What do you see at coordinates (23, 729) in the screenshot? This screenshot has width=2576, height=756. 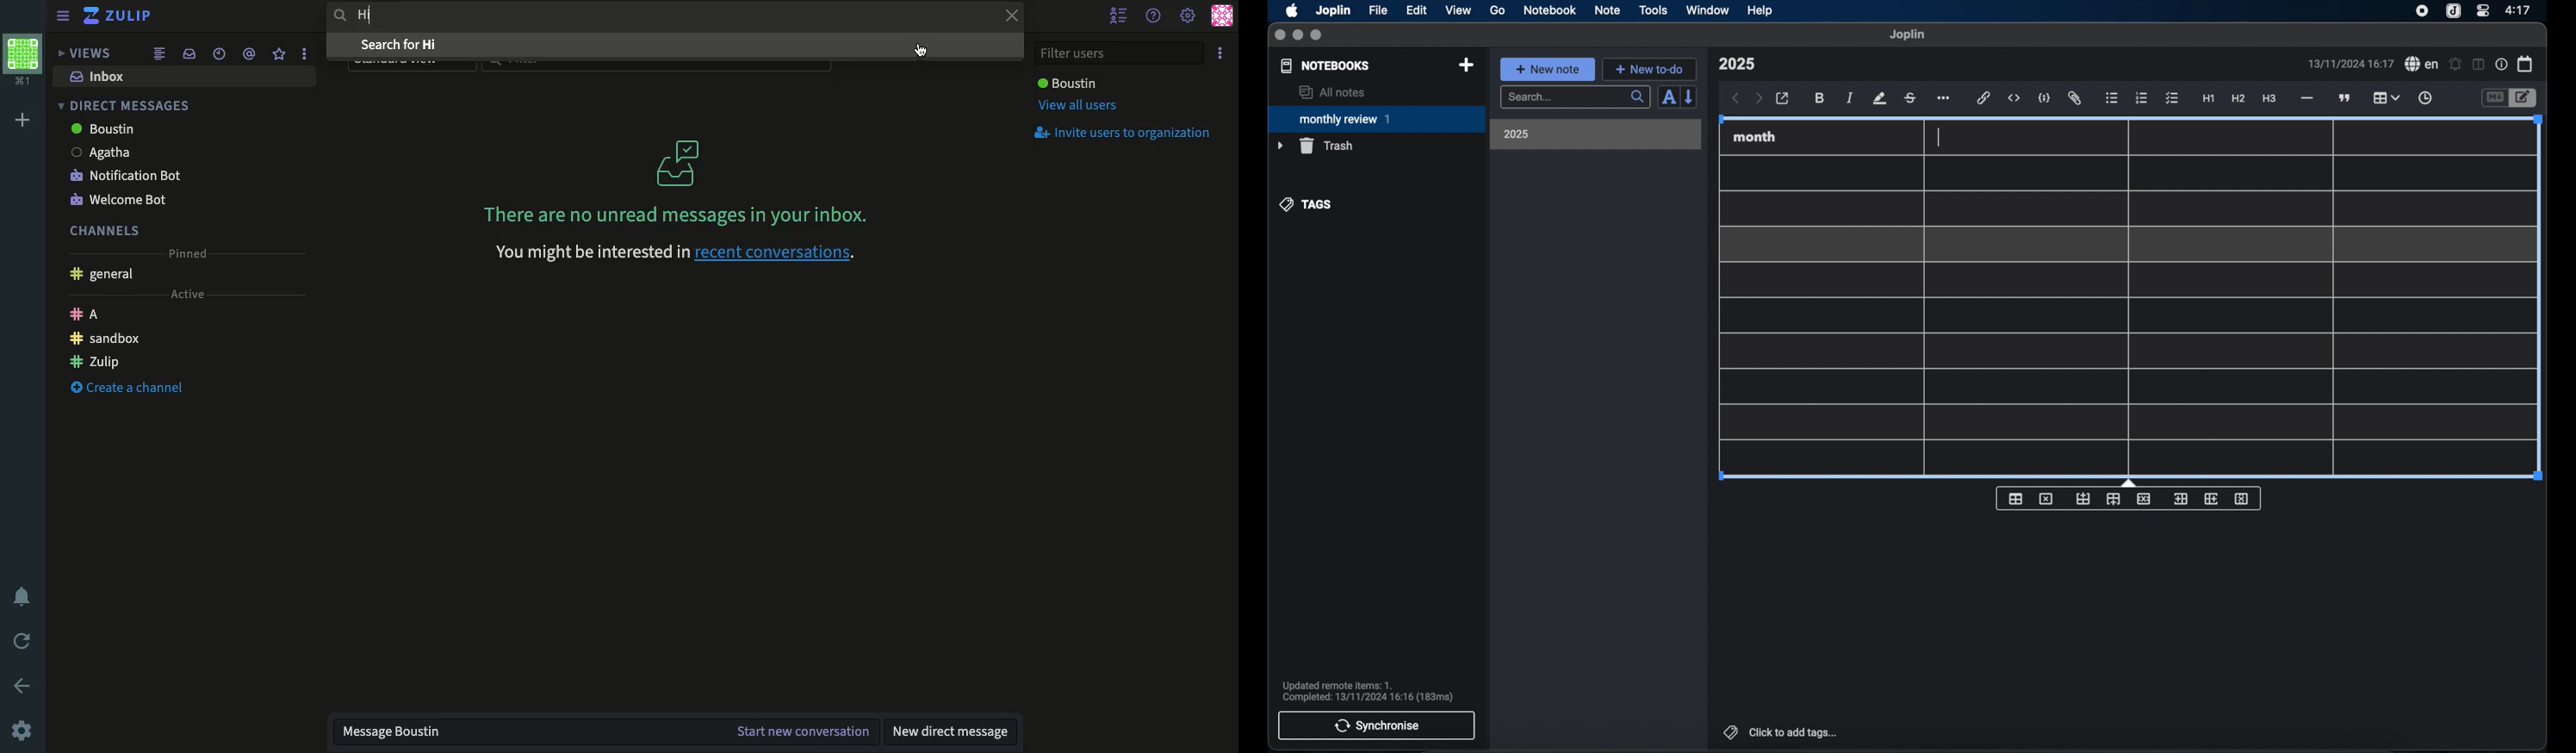 I see `Settings` at bounding box center [23, 729].